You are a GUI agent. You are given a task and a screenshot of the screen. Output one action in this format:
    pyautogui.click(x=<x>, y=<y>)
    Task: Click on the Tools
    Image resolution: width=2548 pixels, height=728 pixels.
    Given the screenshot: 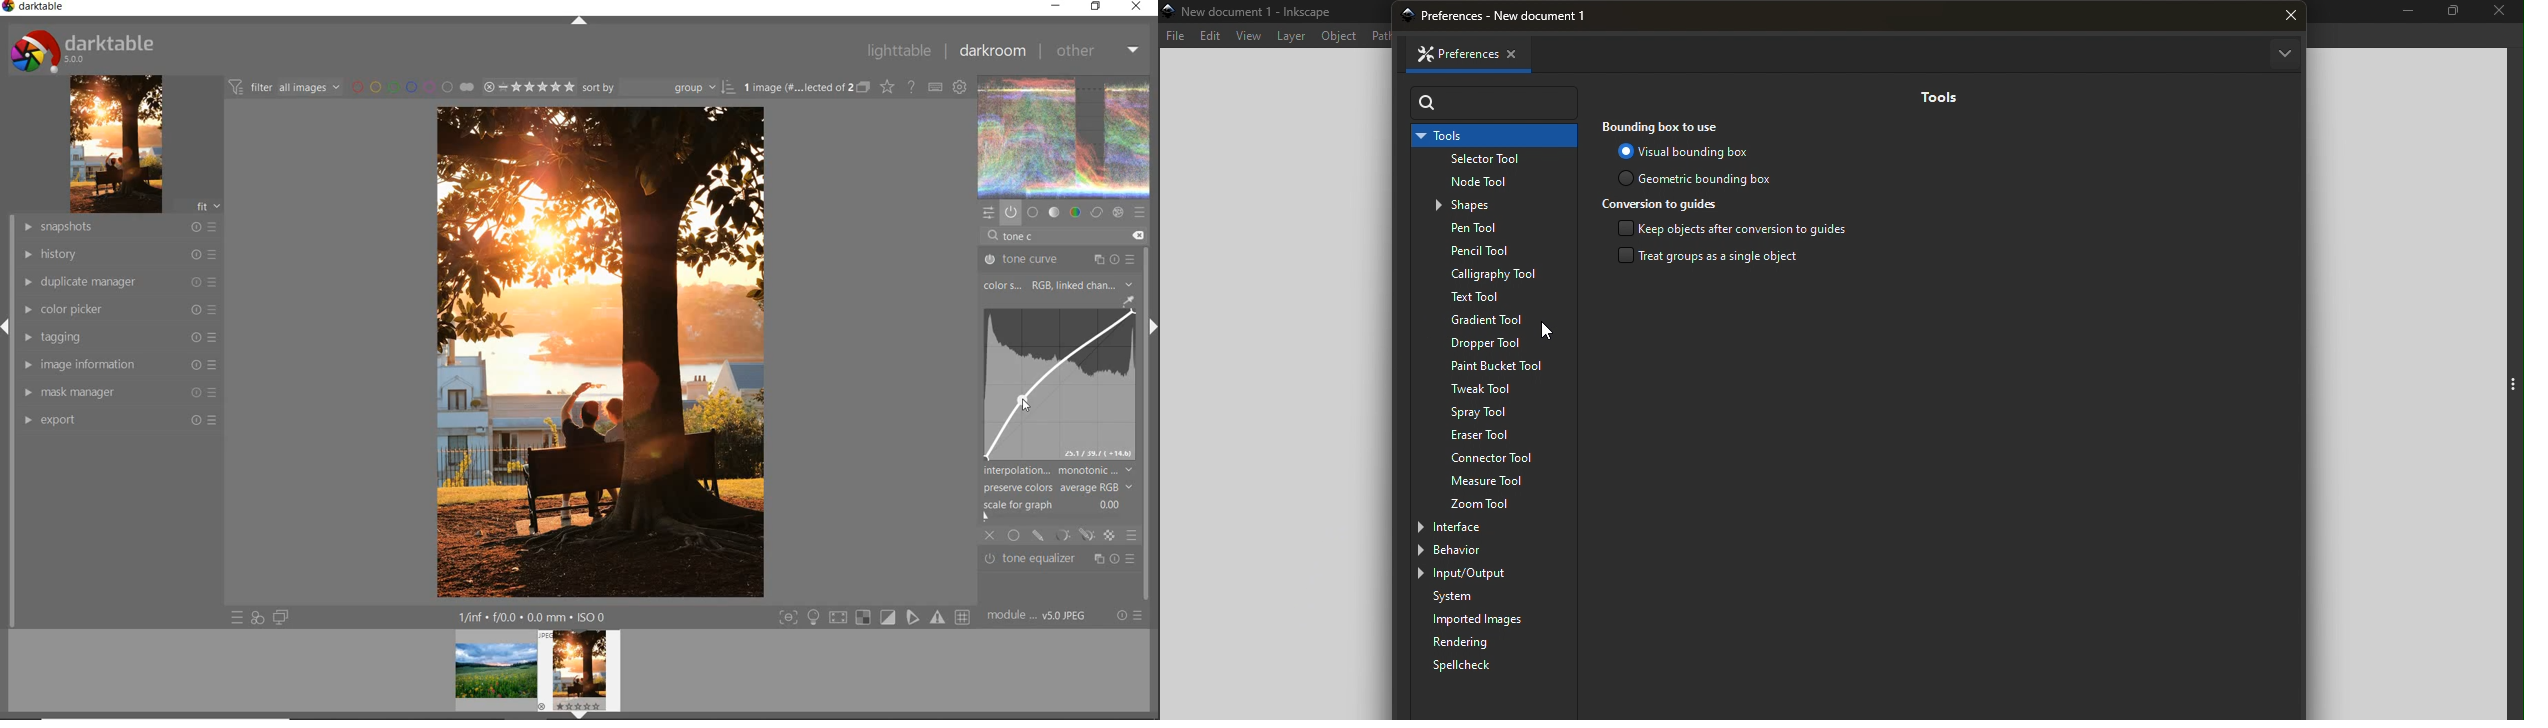 What is the action you would take?
    pyautogui.click(x=1936, y=97)
    